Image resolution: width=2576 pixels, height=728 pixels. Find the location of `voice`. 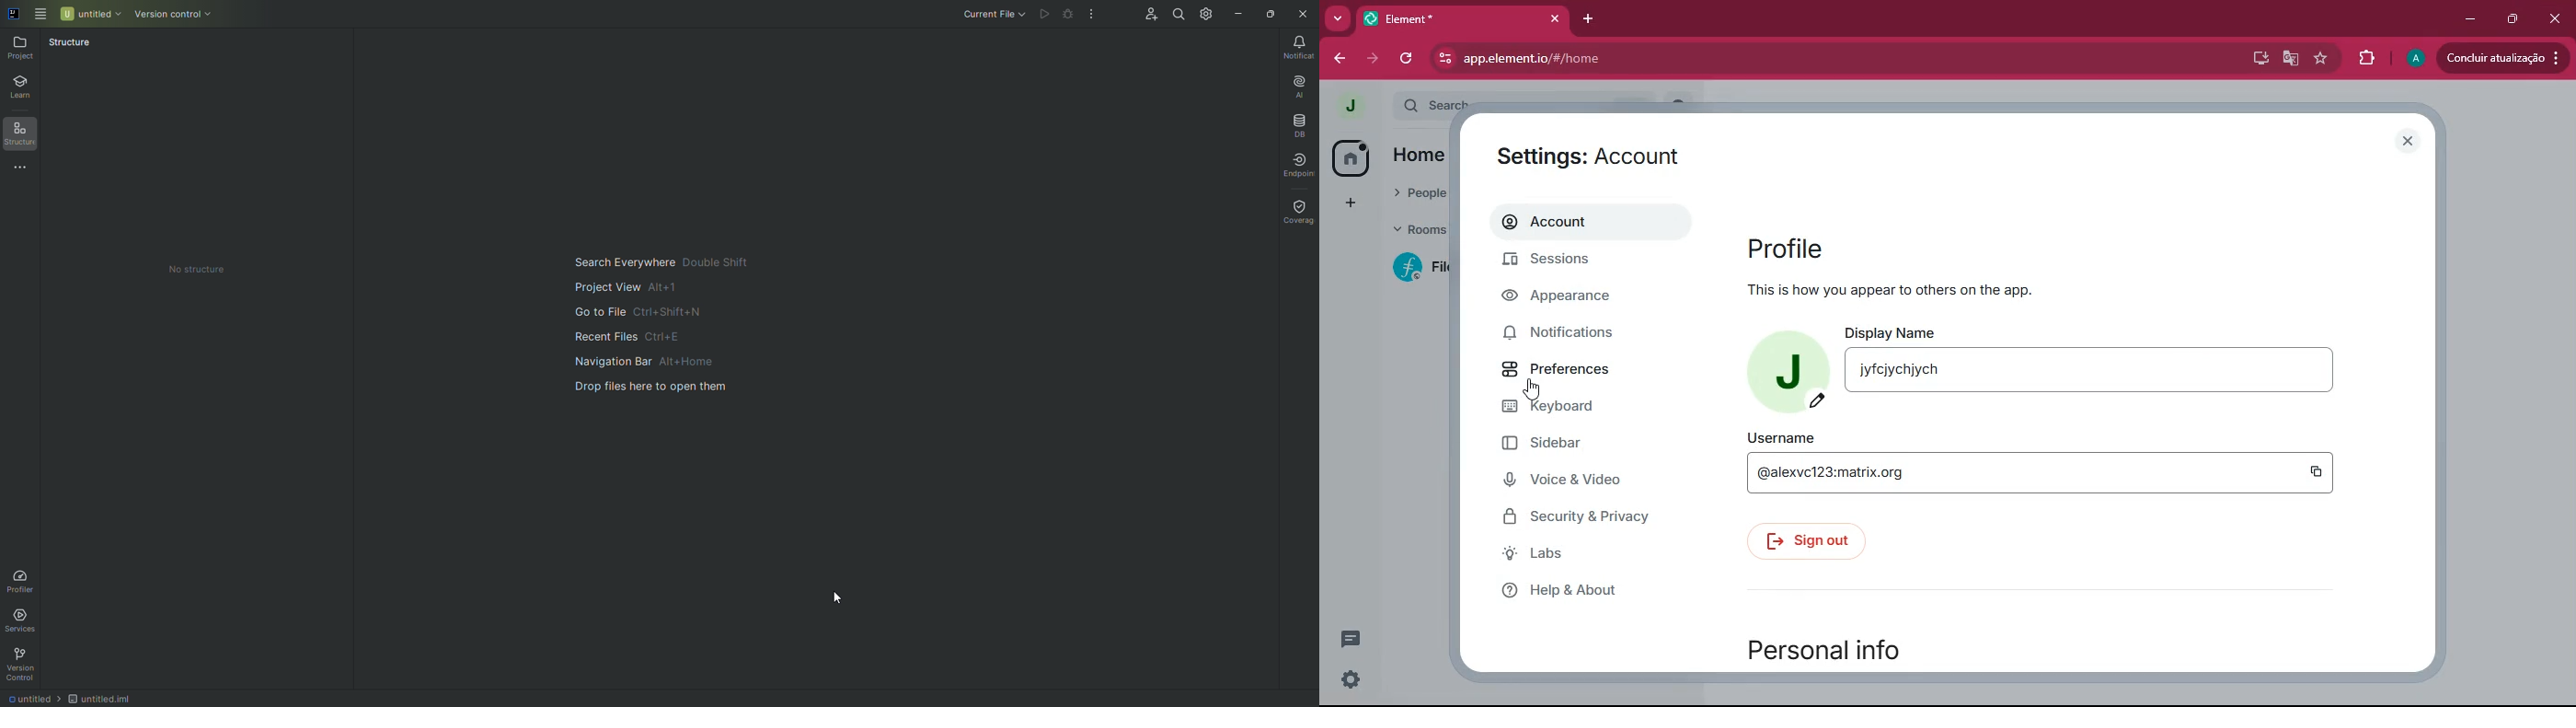

voice is located at coordinates (1574, 481).